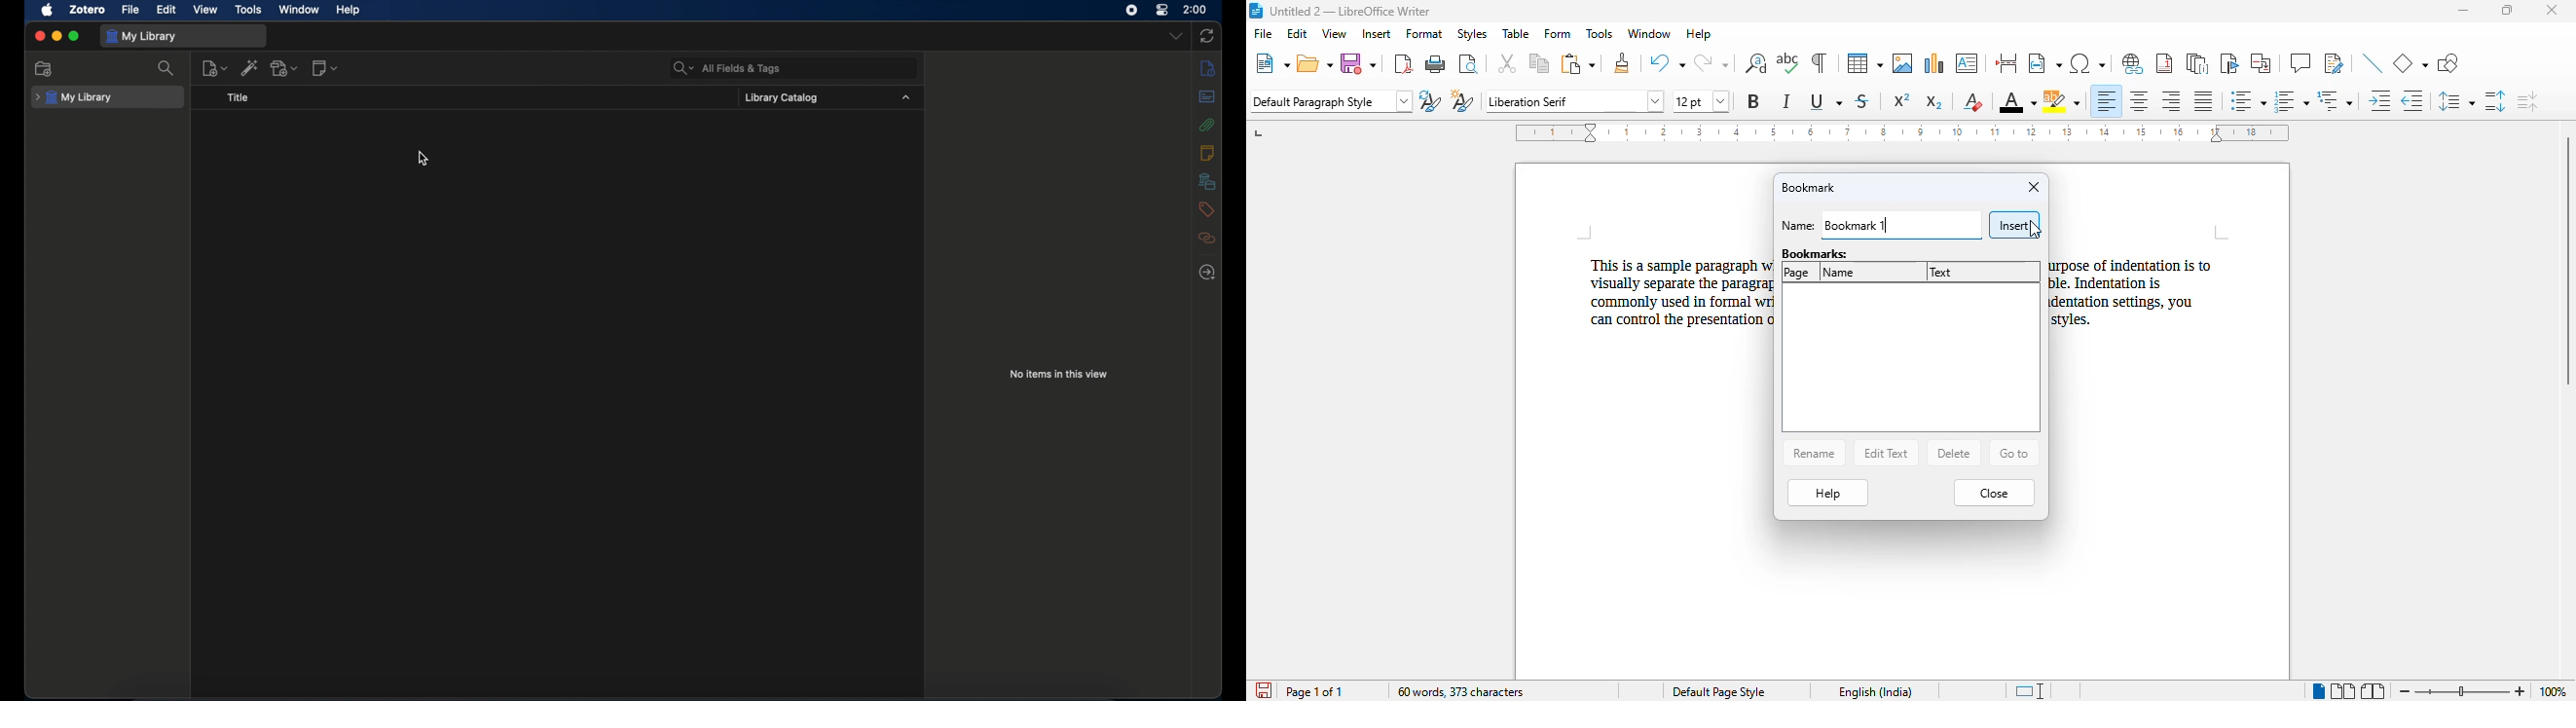 This screenshot has height=728, width=2576. Describe the element at coordinates (2378, 100) in the screenshot. I see `increase indent` at that location.